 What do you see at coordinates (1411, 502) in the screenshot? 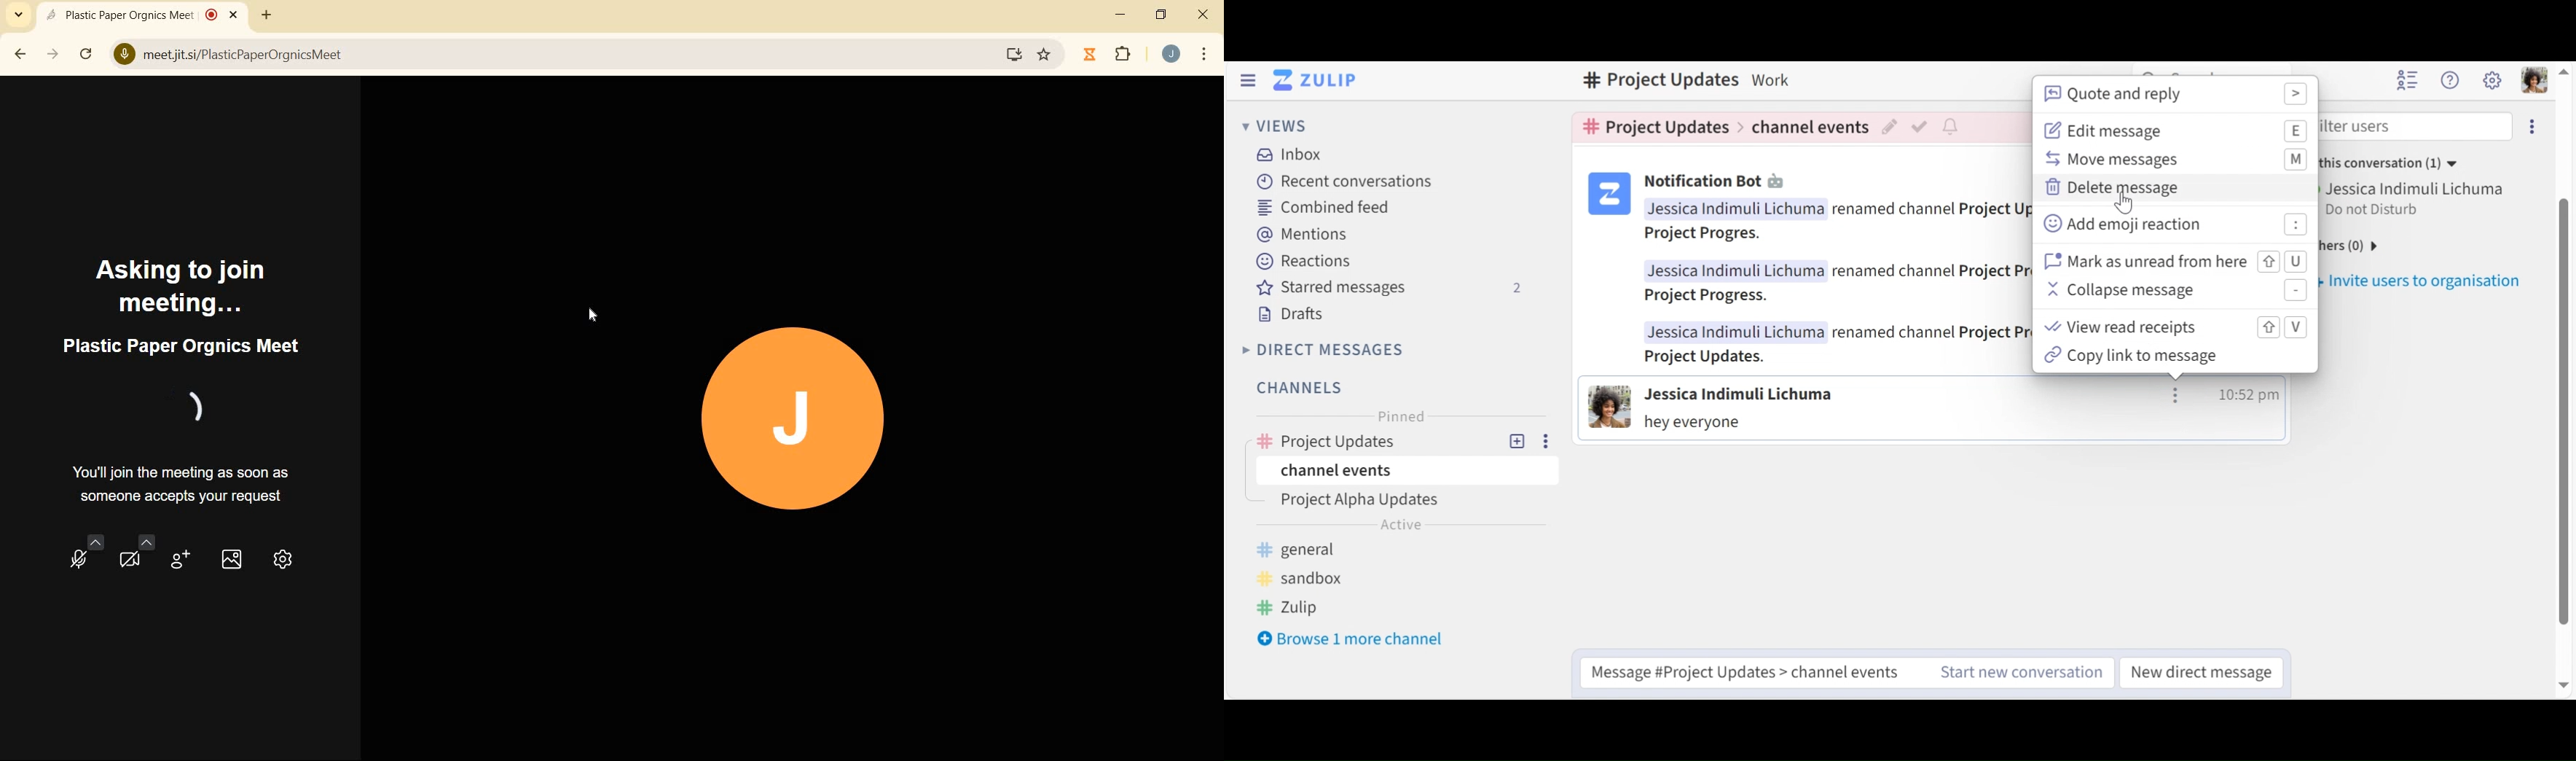
I see `Topic` at bounding box center [1411, 502].